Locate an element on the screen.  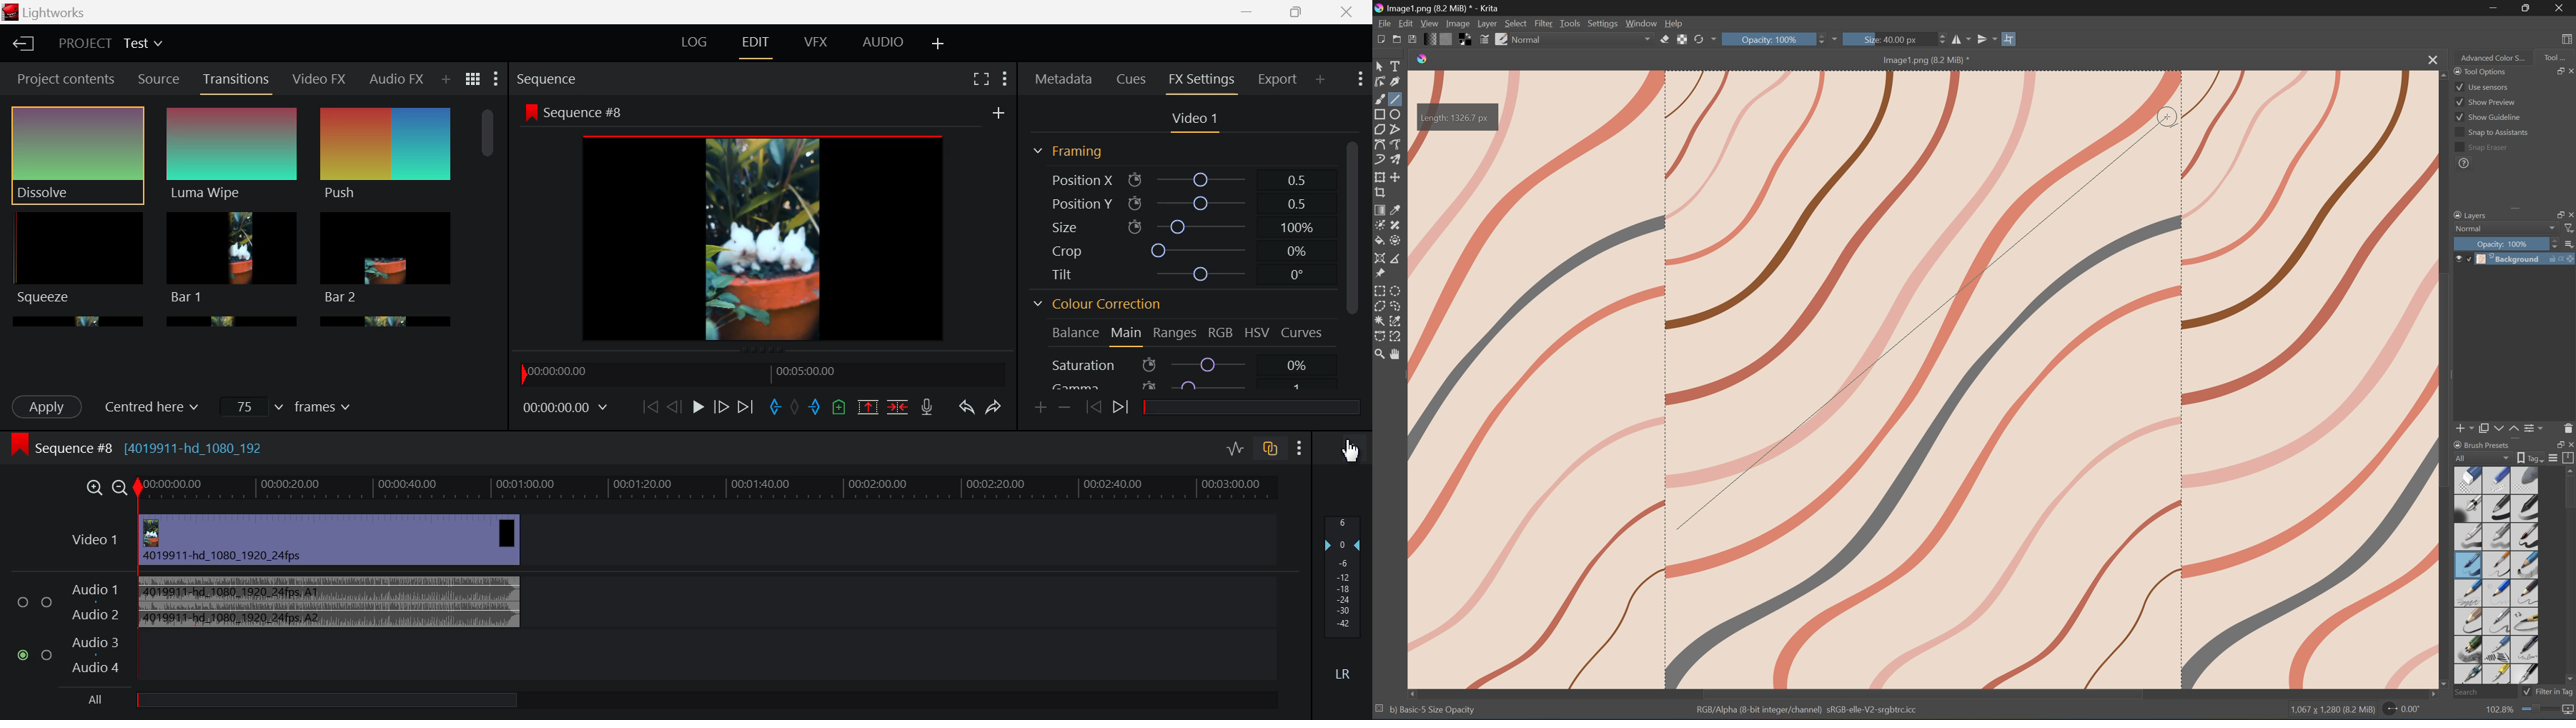
Open existing document is located at coordinates (1396, 40).